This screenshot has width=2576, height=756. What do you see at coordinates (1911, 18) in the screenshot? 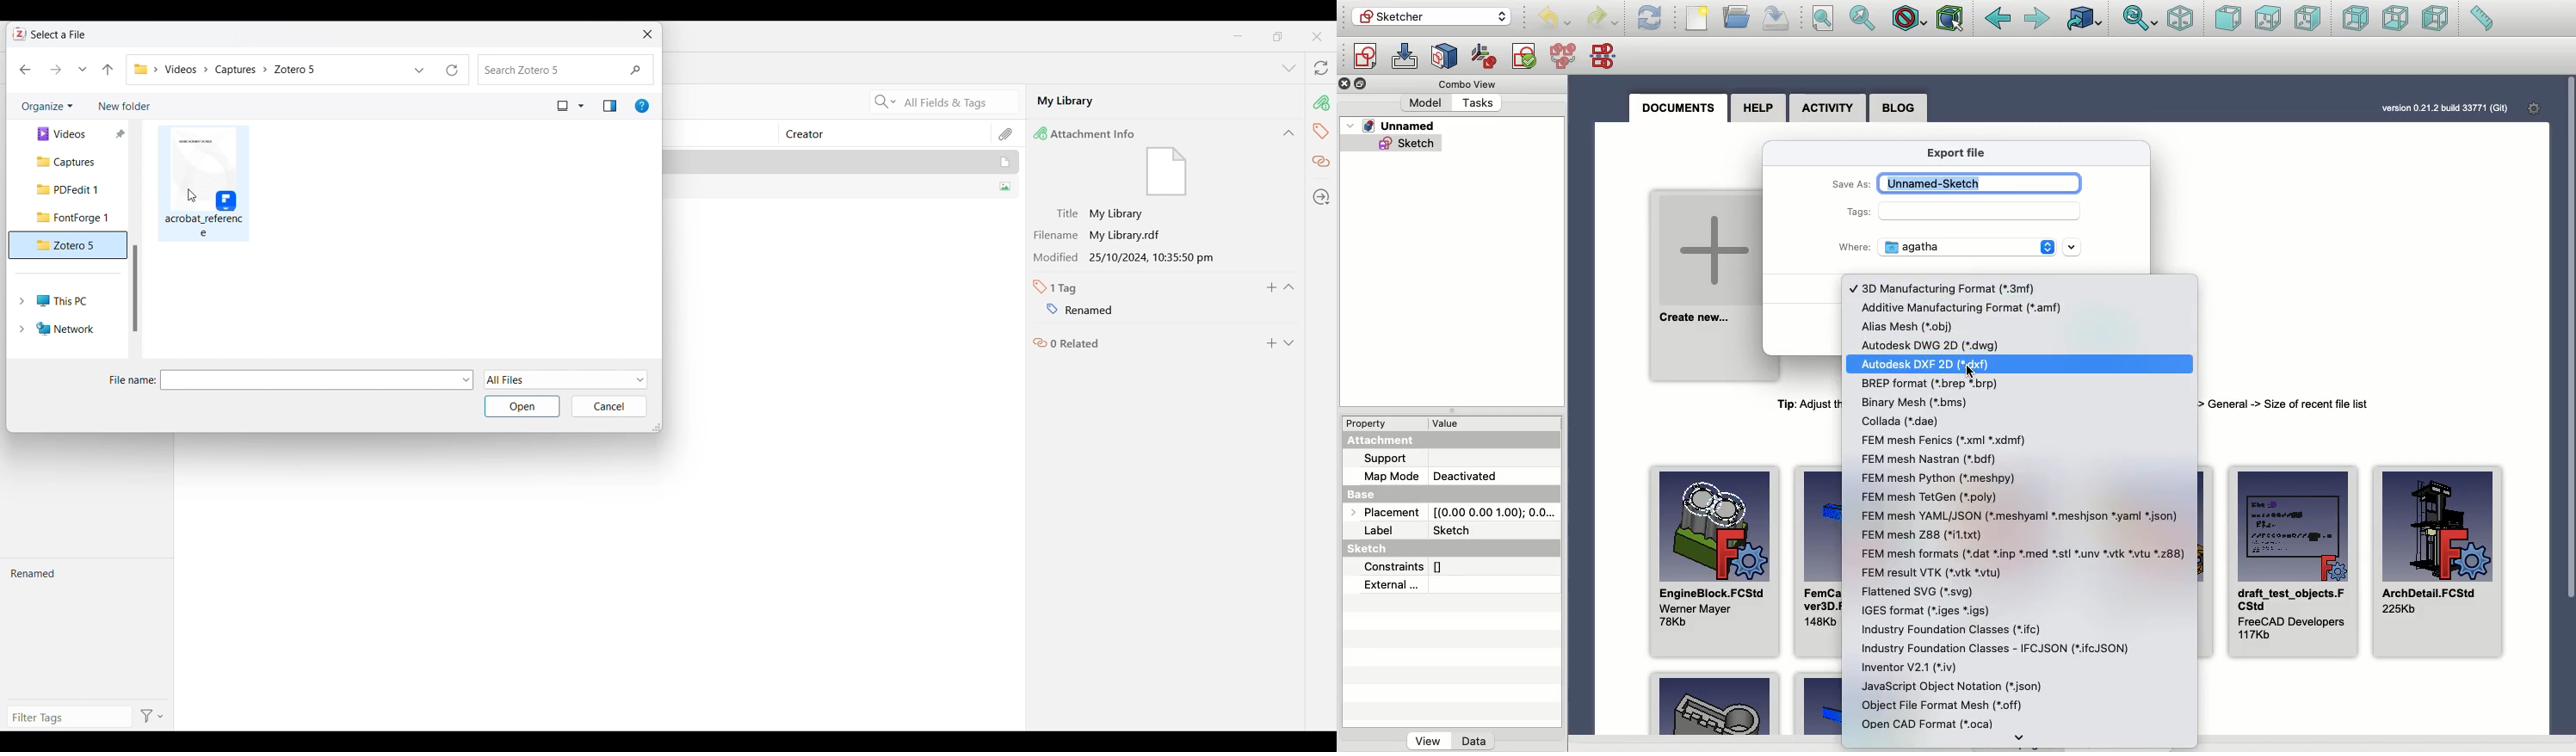
I see `Draw style` at bounding box center [1911, 18].